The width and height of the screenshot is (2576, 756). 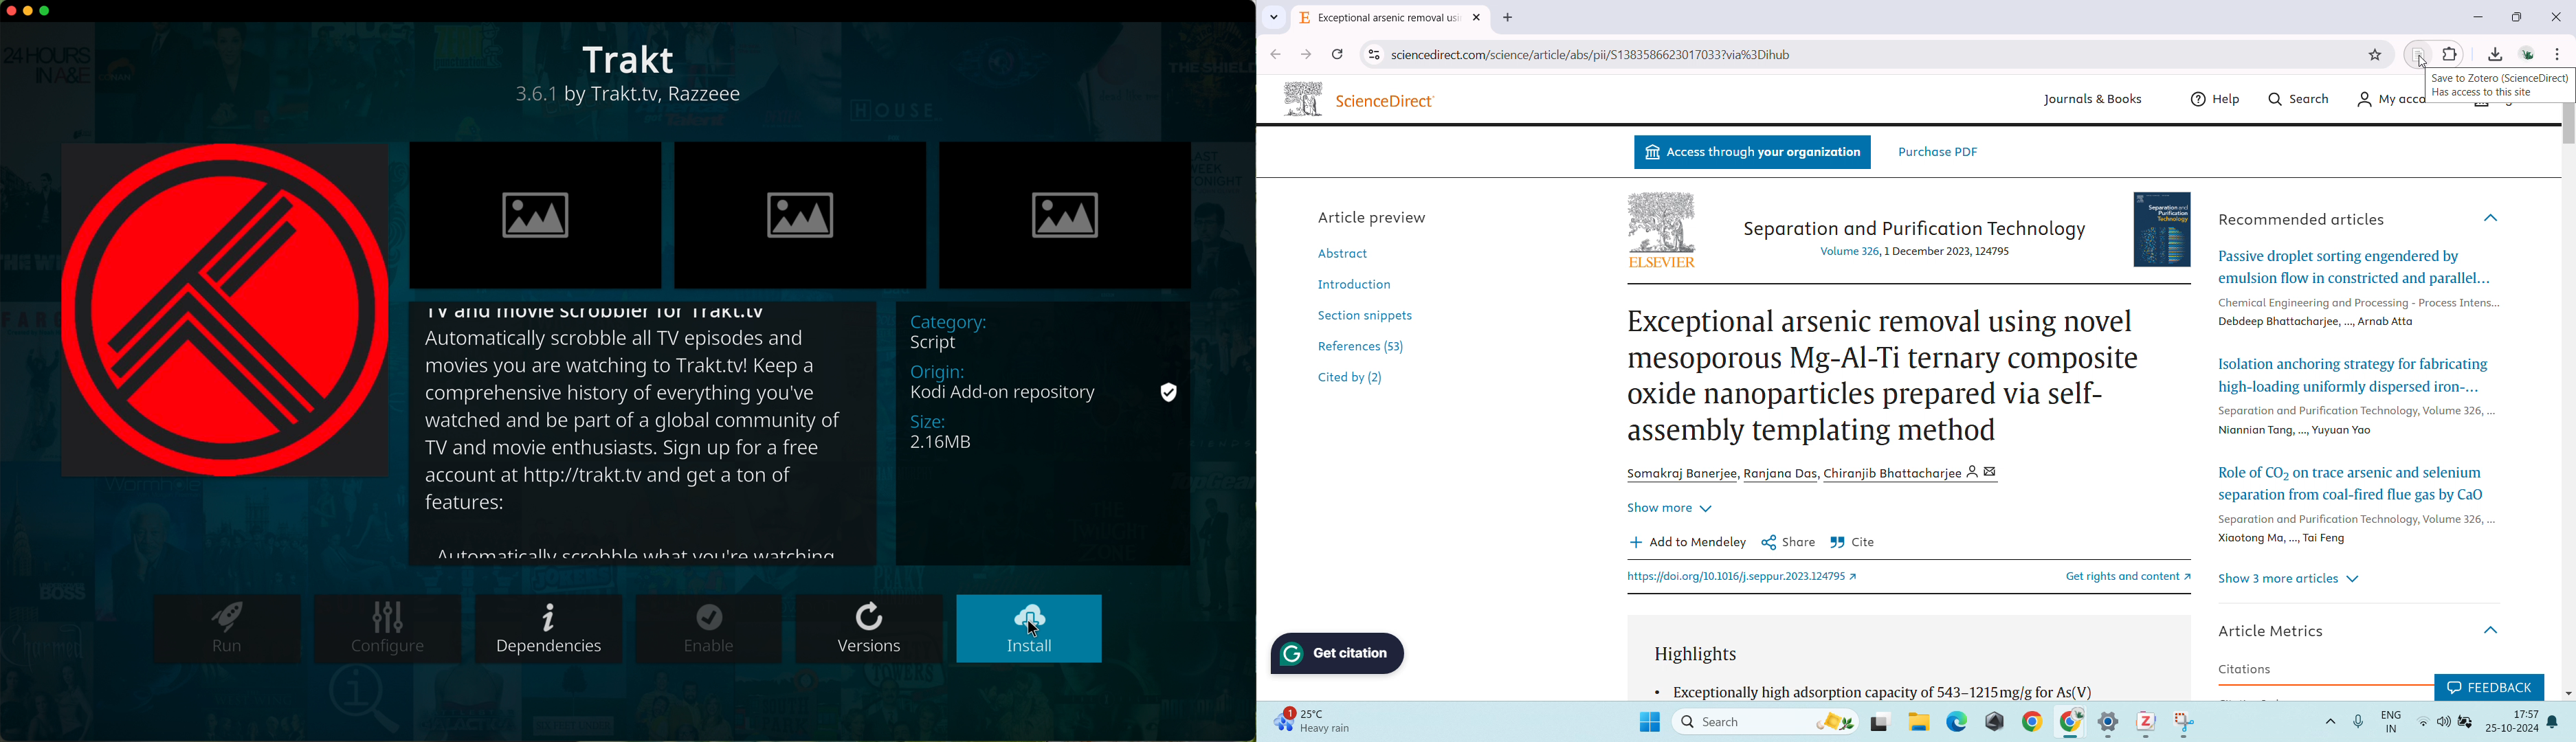 I want to click on Introduction, so click(x=1351, y=282).